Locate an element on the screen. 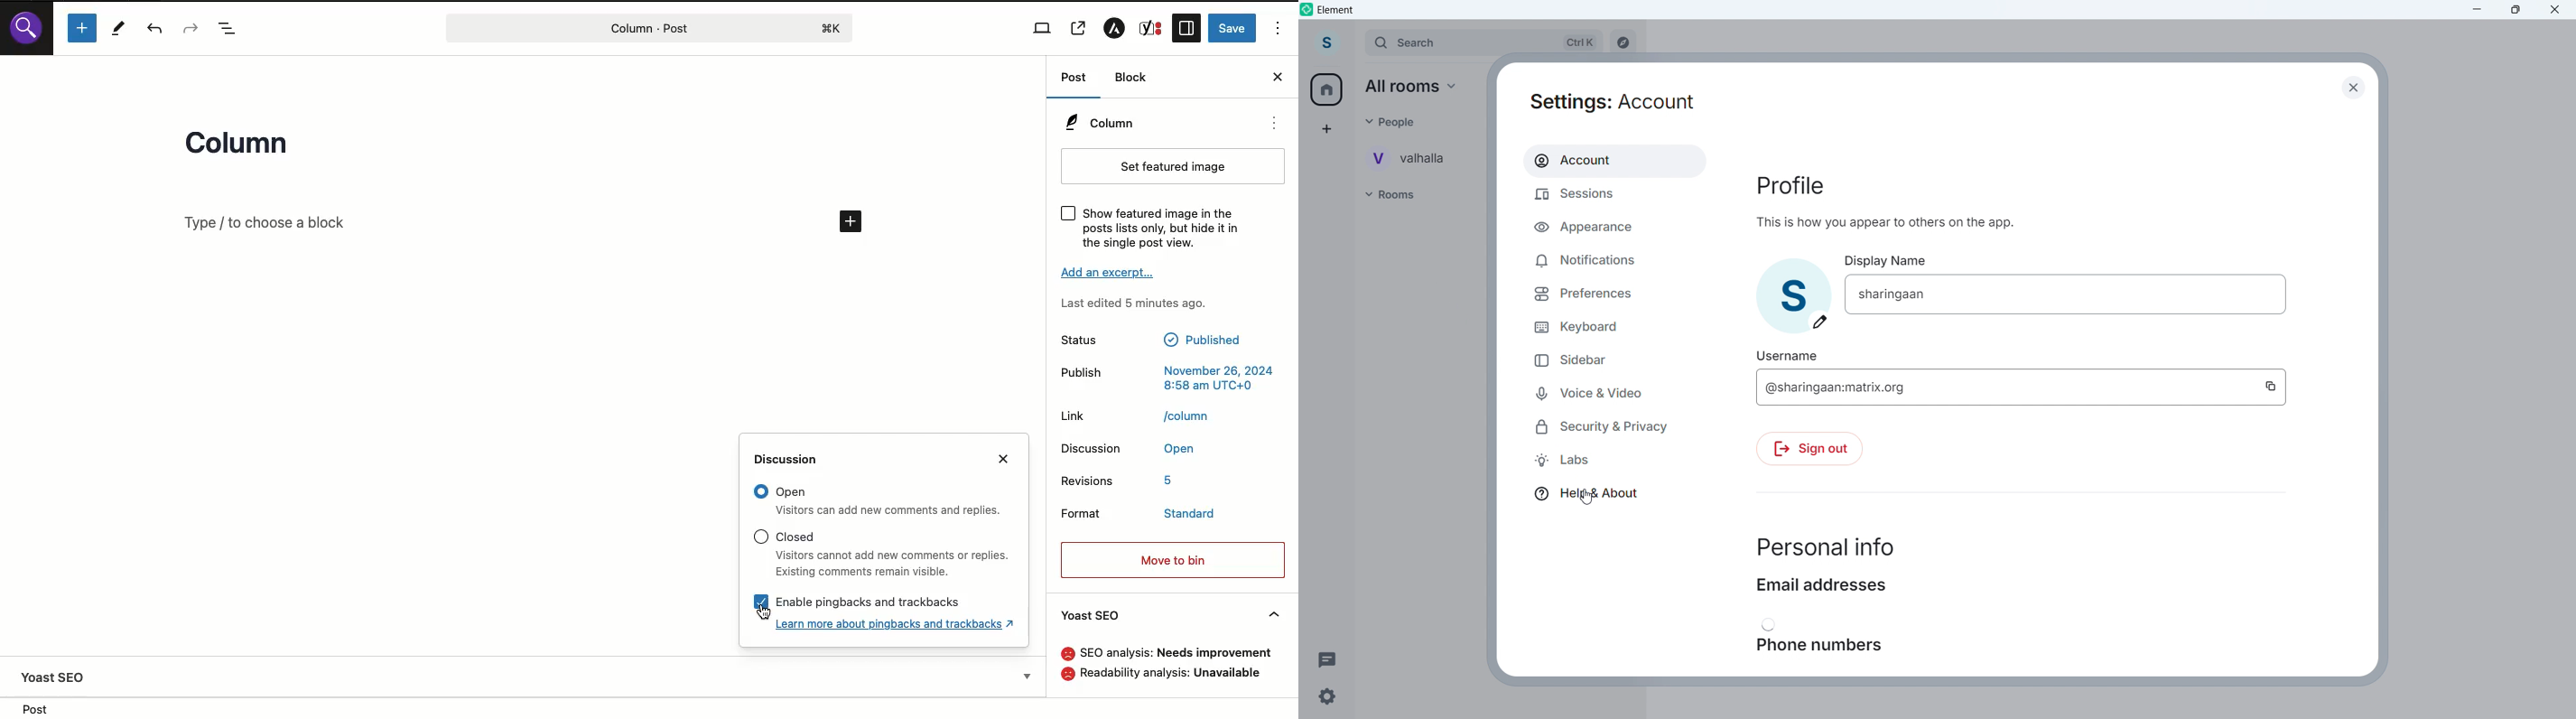  Sessions  is located at coordinates (1606, 192).